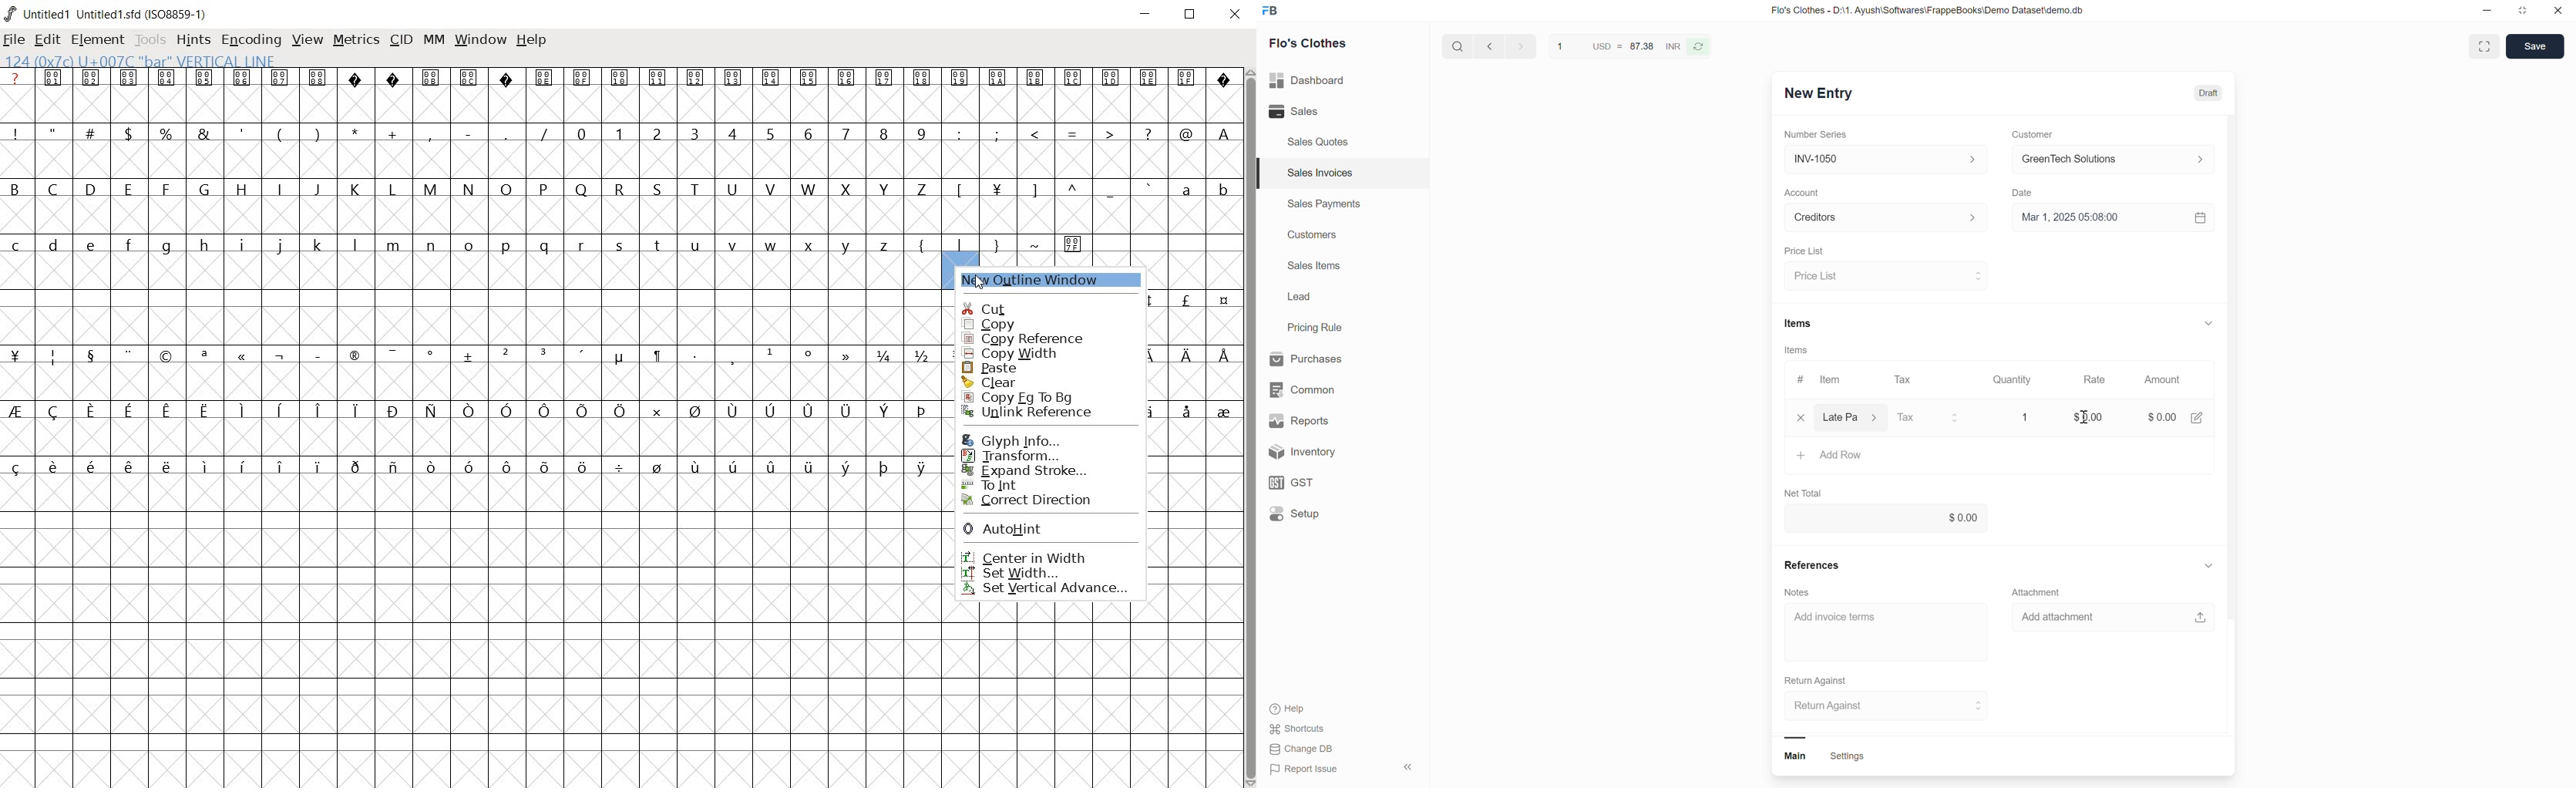 Image resolution: width=2576 pixels, height=812 pixels. I want to click on Items, so click(1798, 323).